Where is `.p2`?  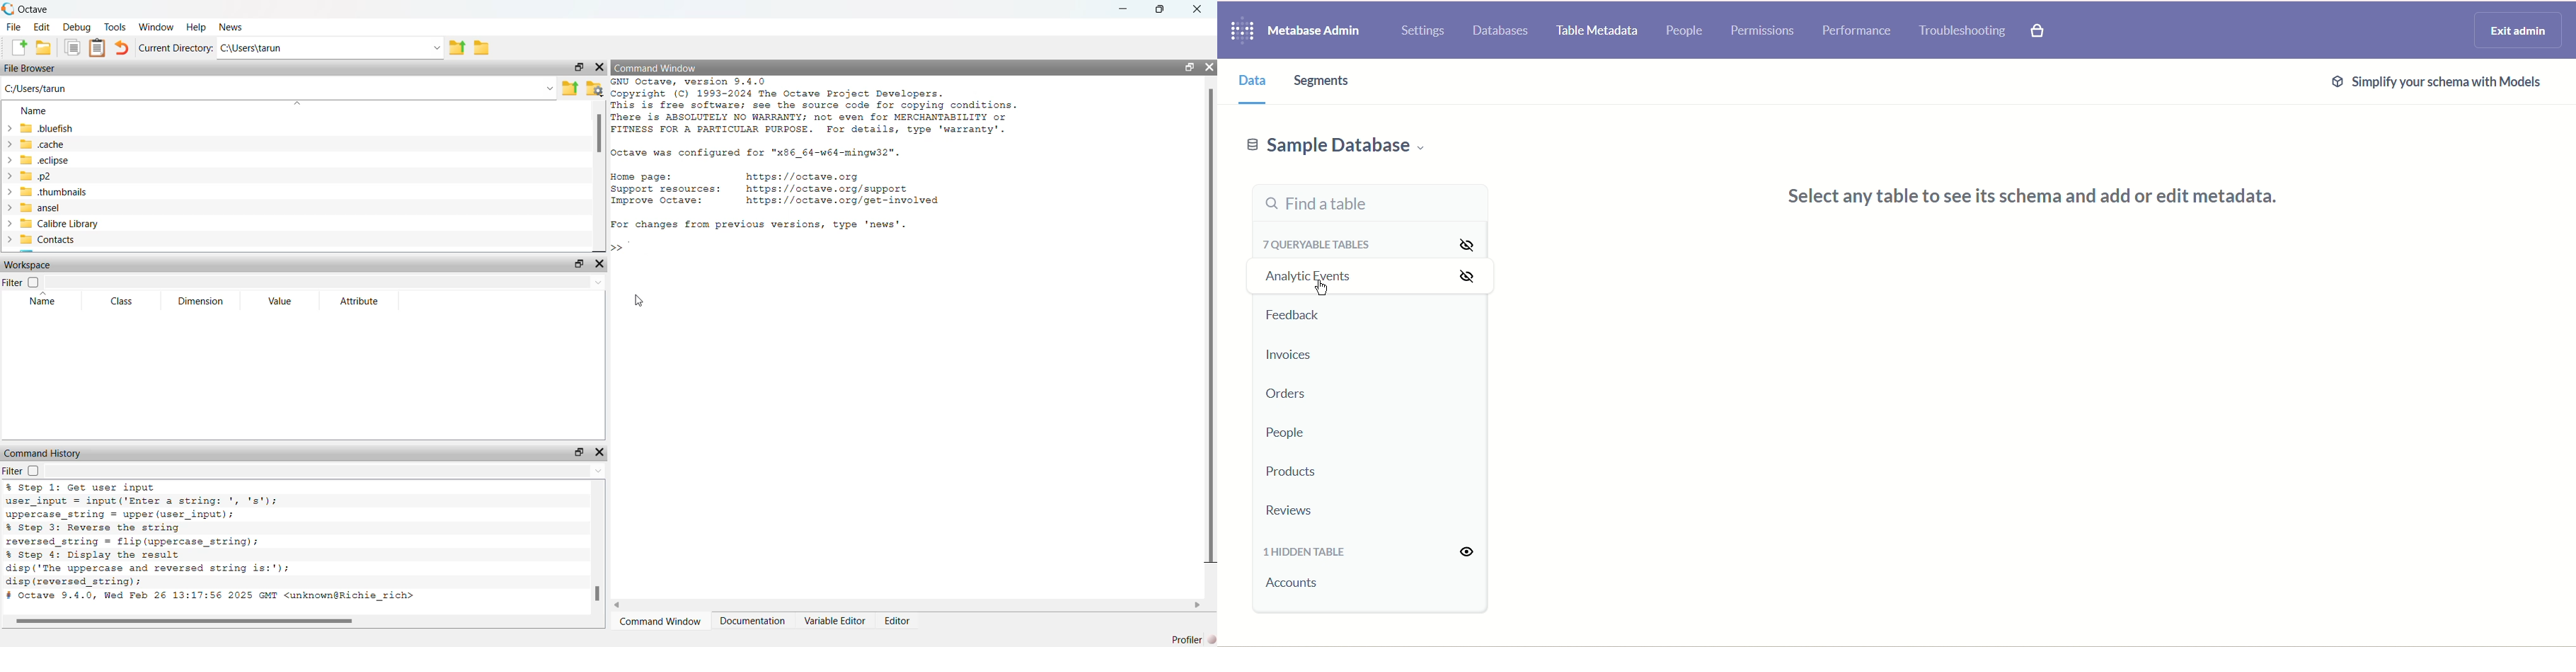 .p2 is located at coordinates (71, 178).